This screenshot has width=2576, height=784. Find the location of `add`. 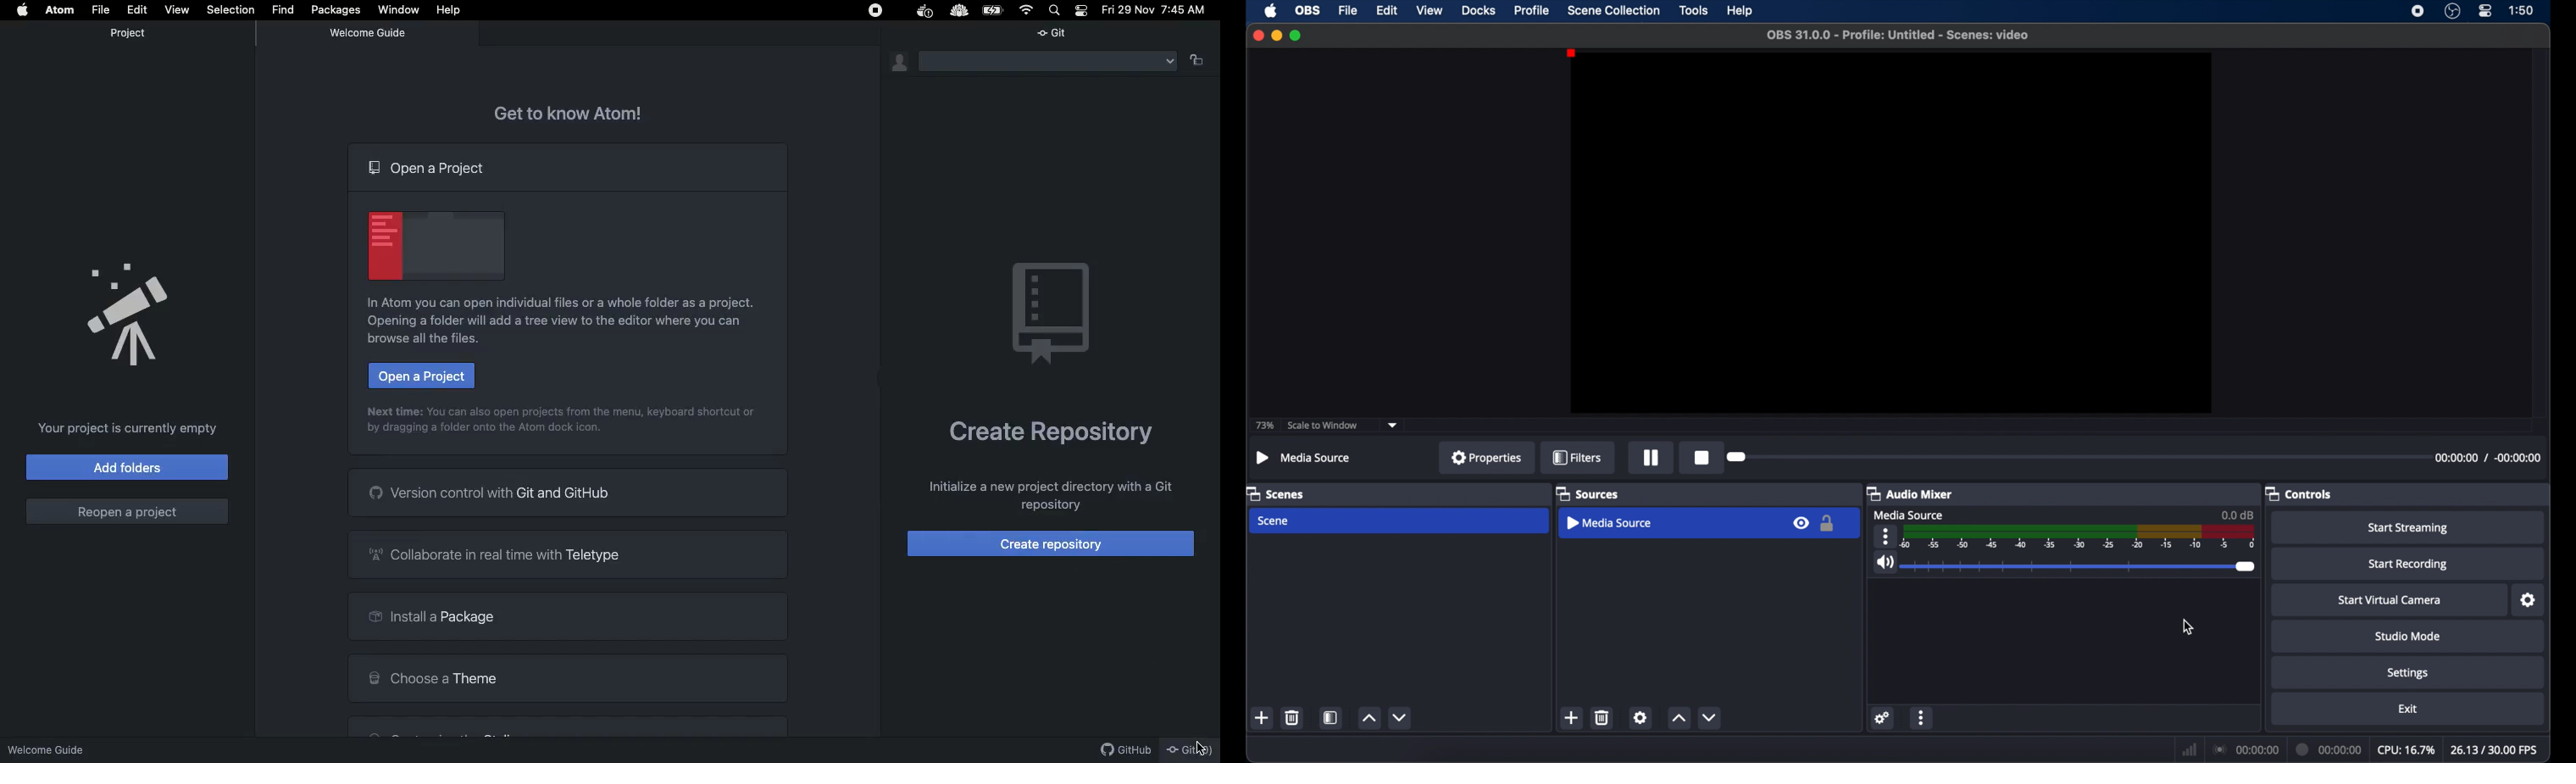

add is located at coordinates (1263, 717).